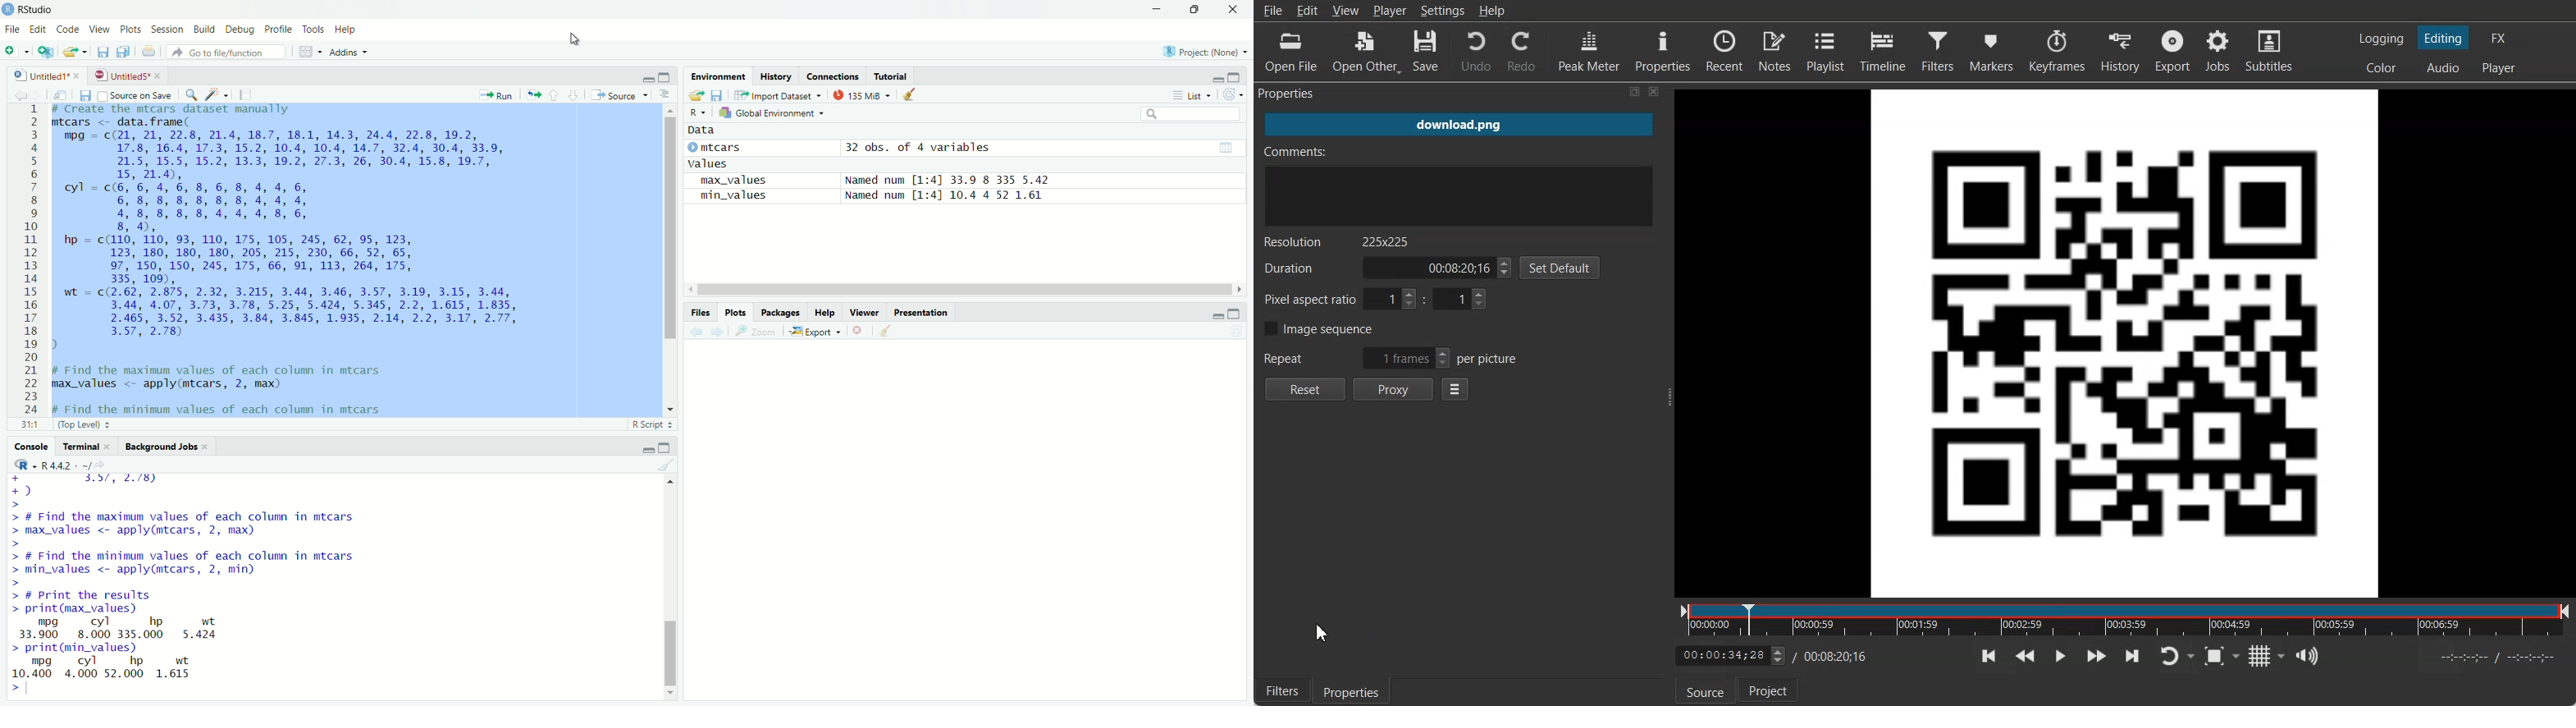  What do you see at coordinates (1730, 656) in the screenshot?
I see `Video Timeline adjuster` at bounding box center [1730, 656].